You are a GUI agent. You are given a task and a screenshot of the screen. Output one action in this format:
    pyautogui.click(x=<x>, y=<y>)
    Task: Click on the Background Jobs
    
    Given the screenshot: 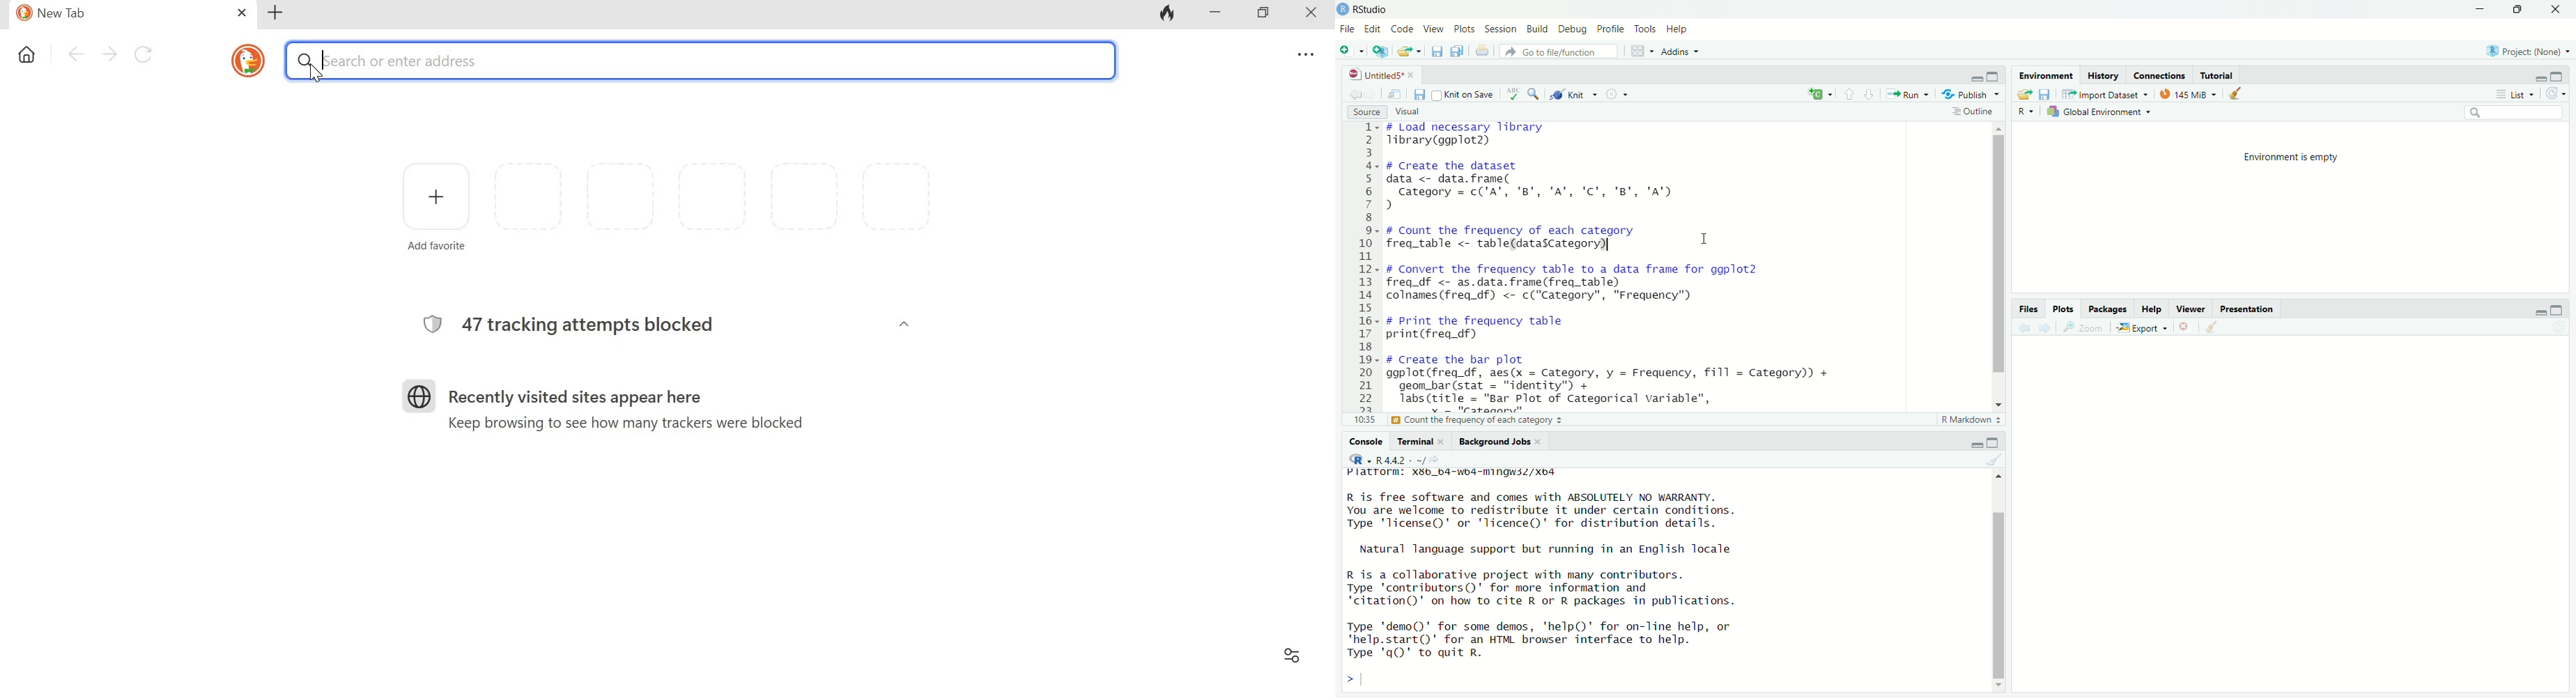 What is the action you would take?
    pyautogui.click(x=1496, y=441)
    